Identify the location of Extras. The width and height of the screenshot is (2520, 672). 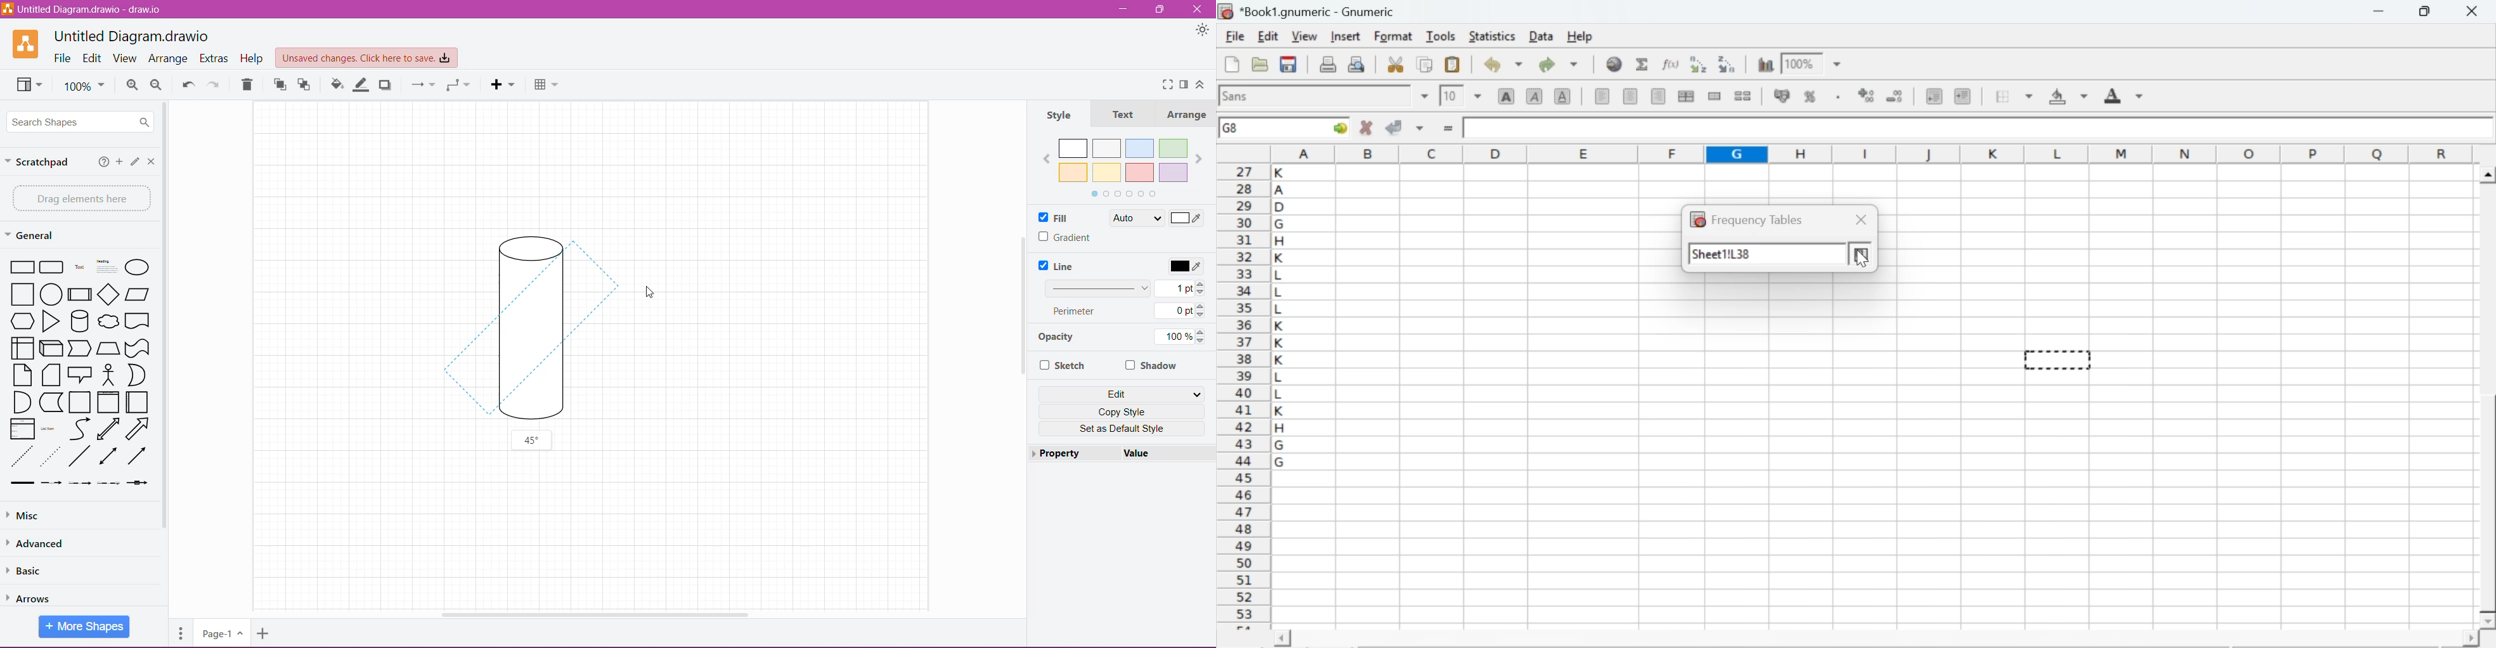
(214, 58).